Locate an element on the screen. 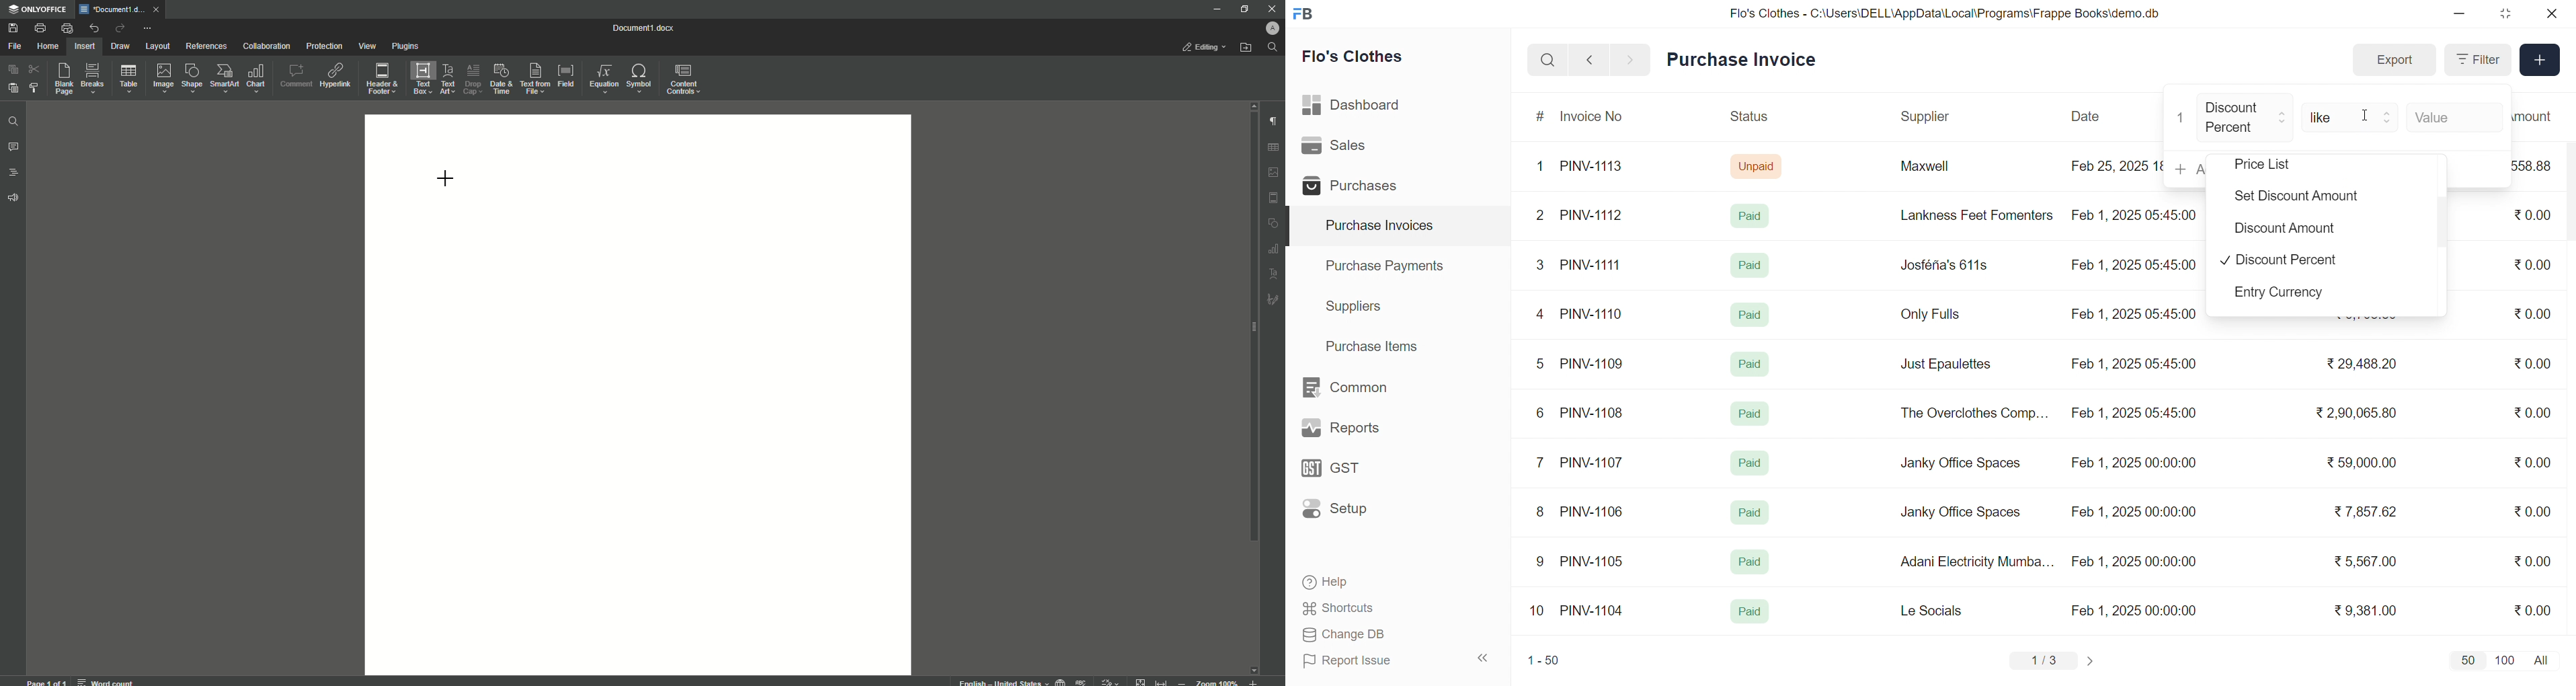  ₹0.00 is located at coordinates (2532, 414).